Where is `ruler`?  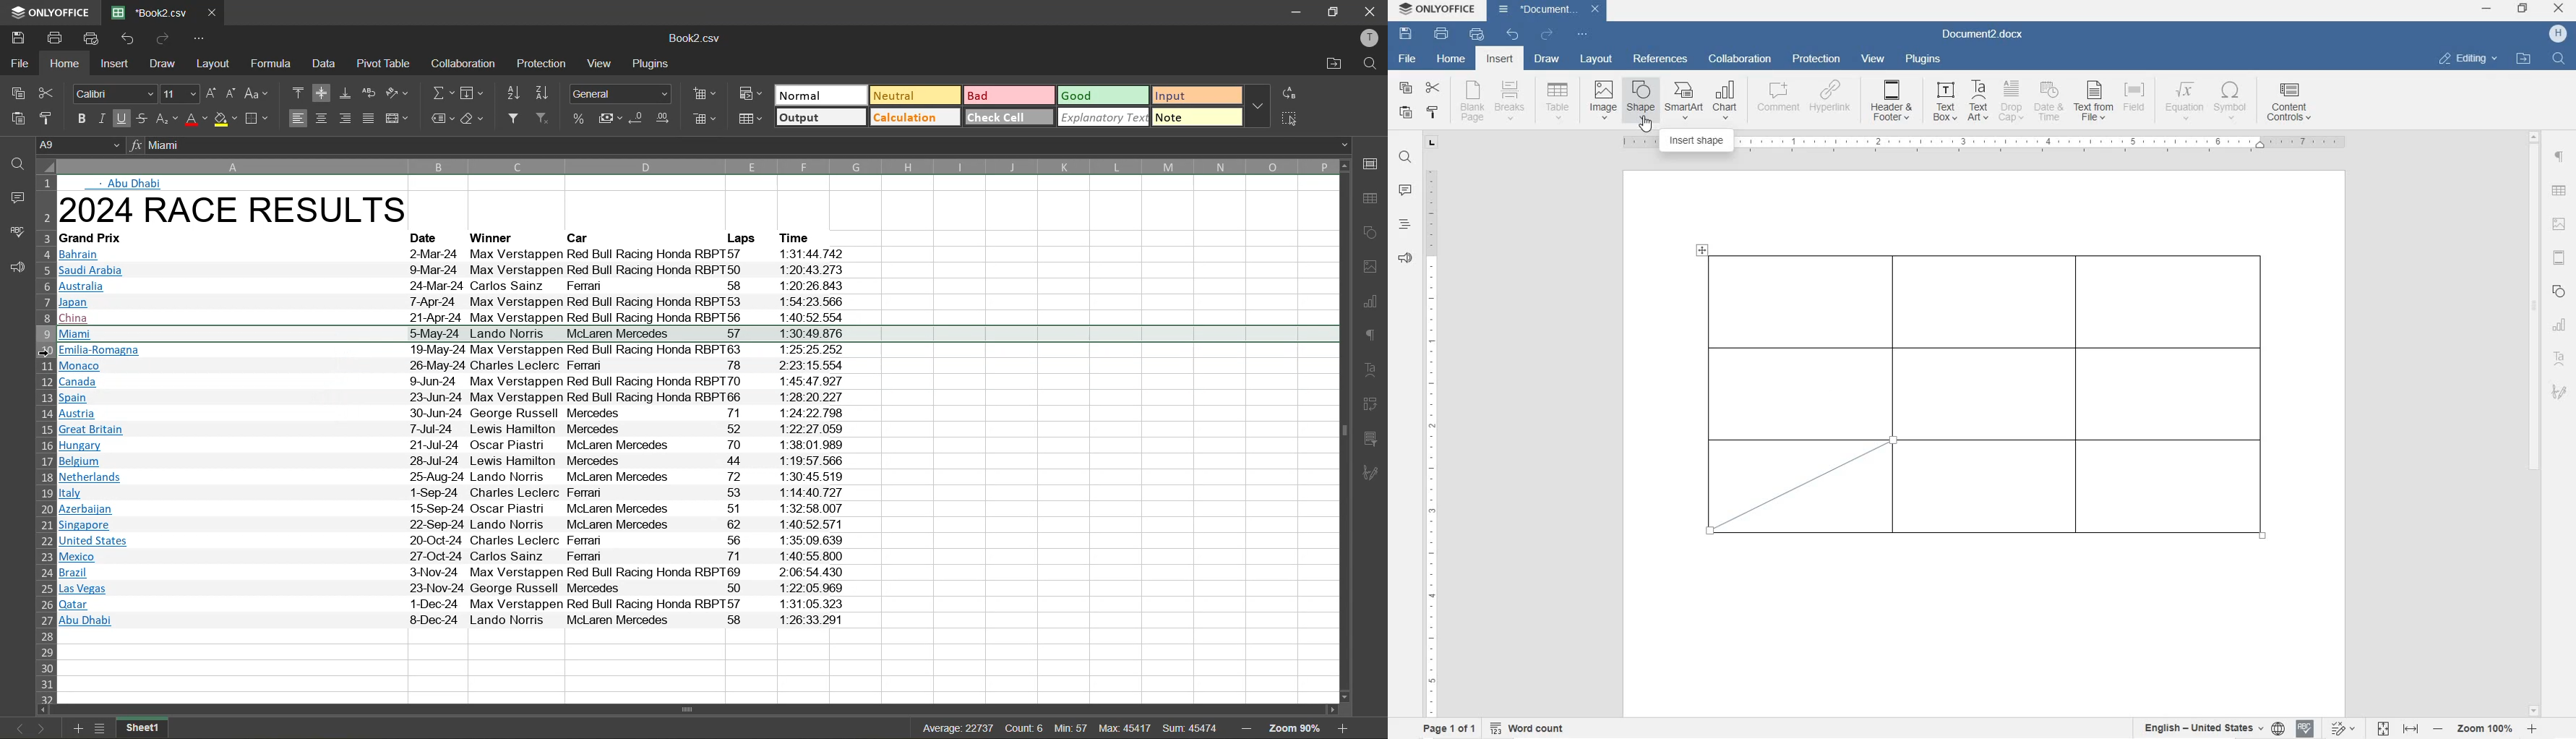 ruler is located at coordinates (1431, 438).